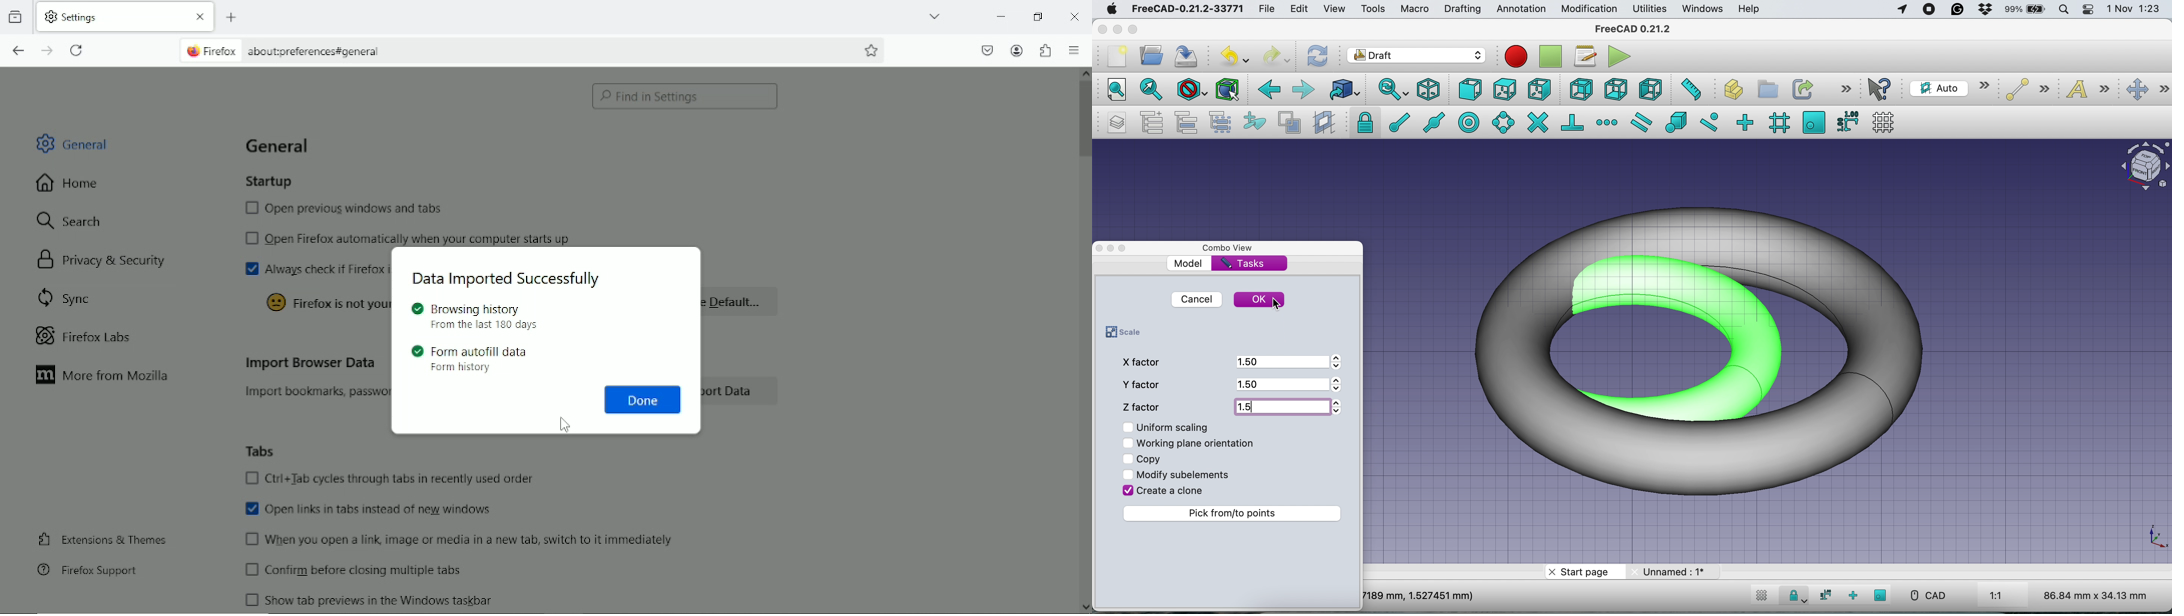  Describe the element at coordinates (1150, 457) in the screenshot. I see `copy` at that location.